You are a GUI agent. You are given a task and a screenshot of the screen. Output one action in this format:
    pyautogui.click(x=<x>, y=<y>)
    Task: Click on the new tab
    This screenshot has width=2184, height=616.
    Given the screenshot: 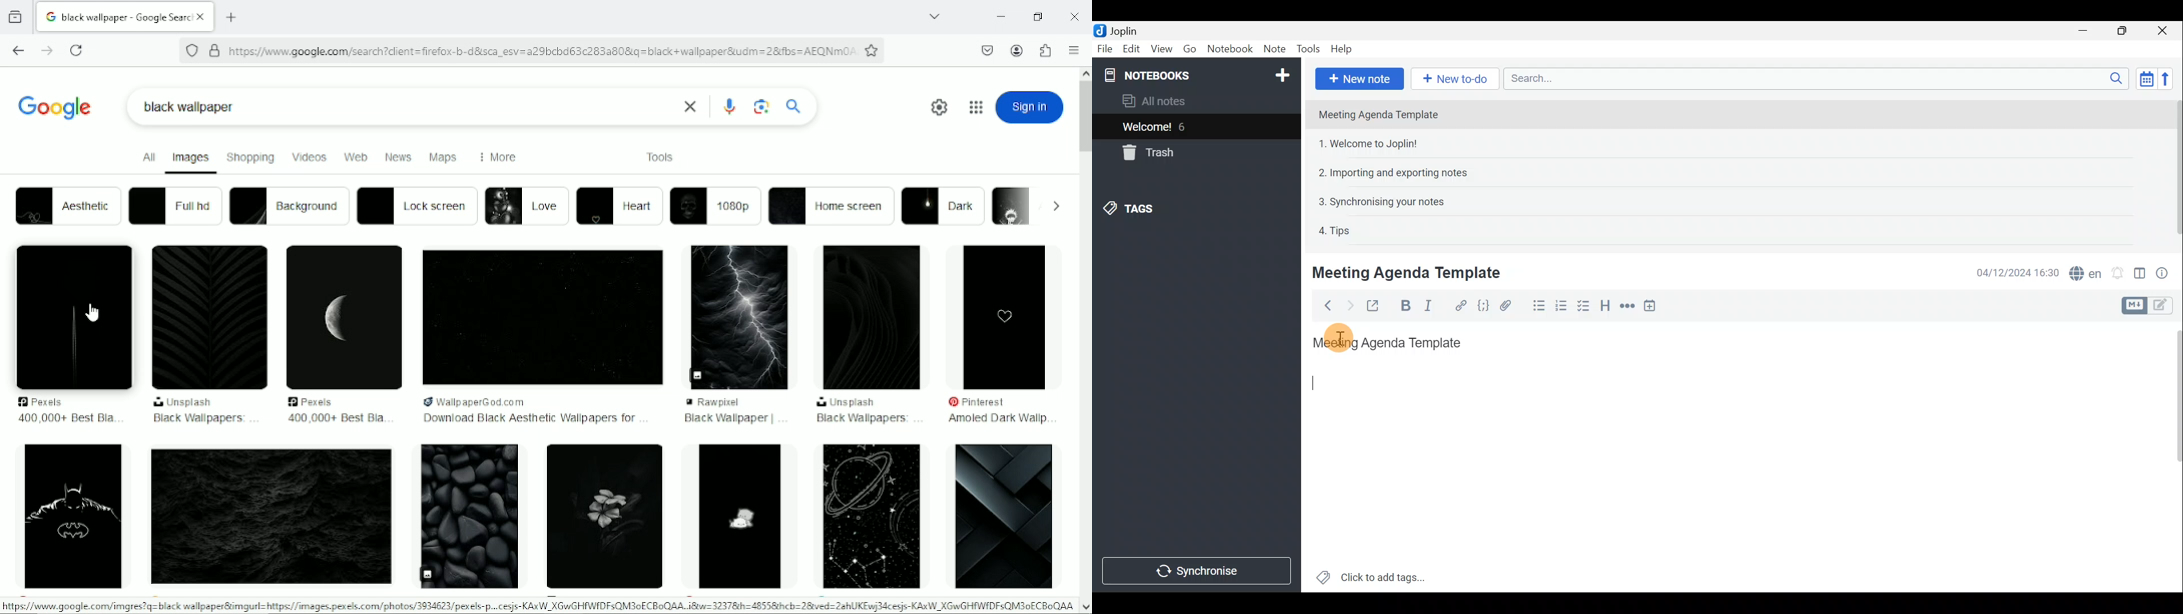 What is the action you would take?
    pyautogui.click(x=232, y=17)
    